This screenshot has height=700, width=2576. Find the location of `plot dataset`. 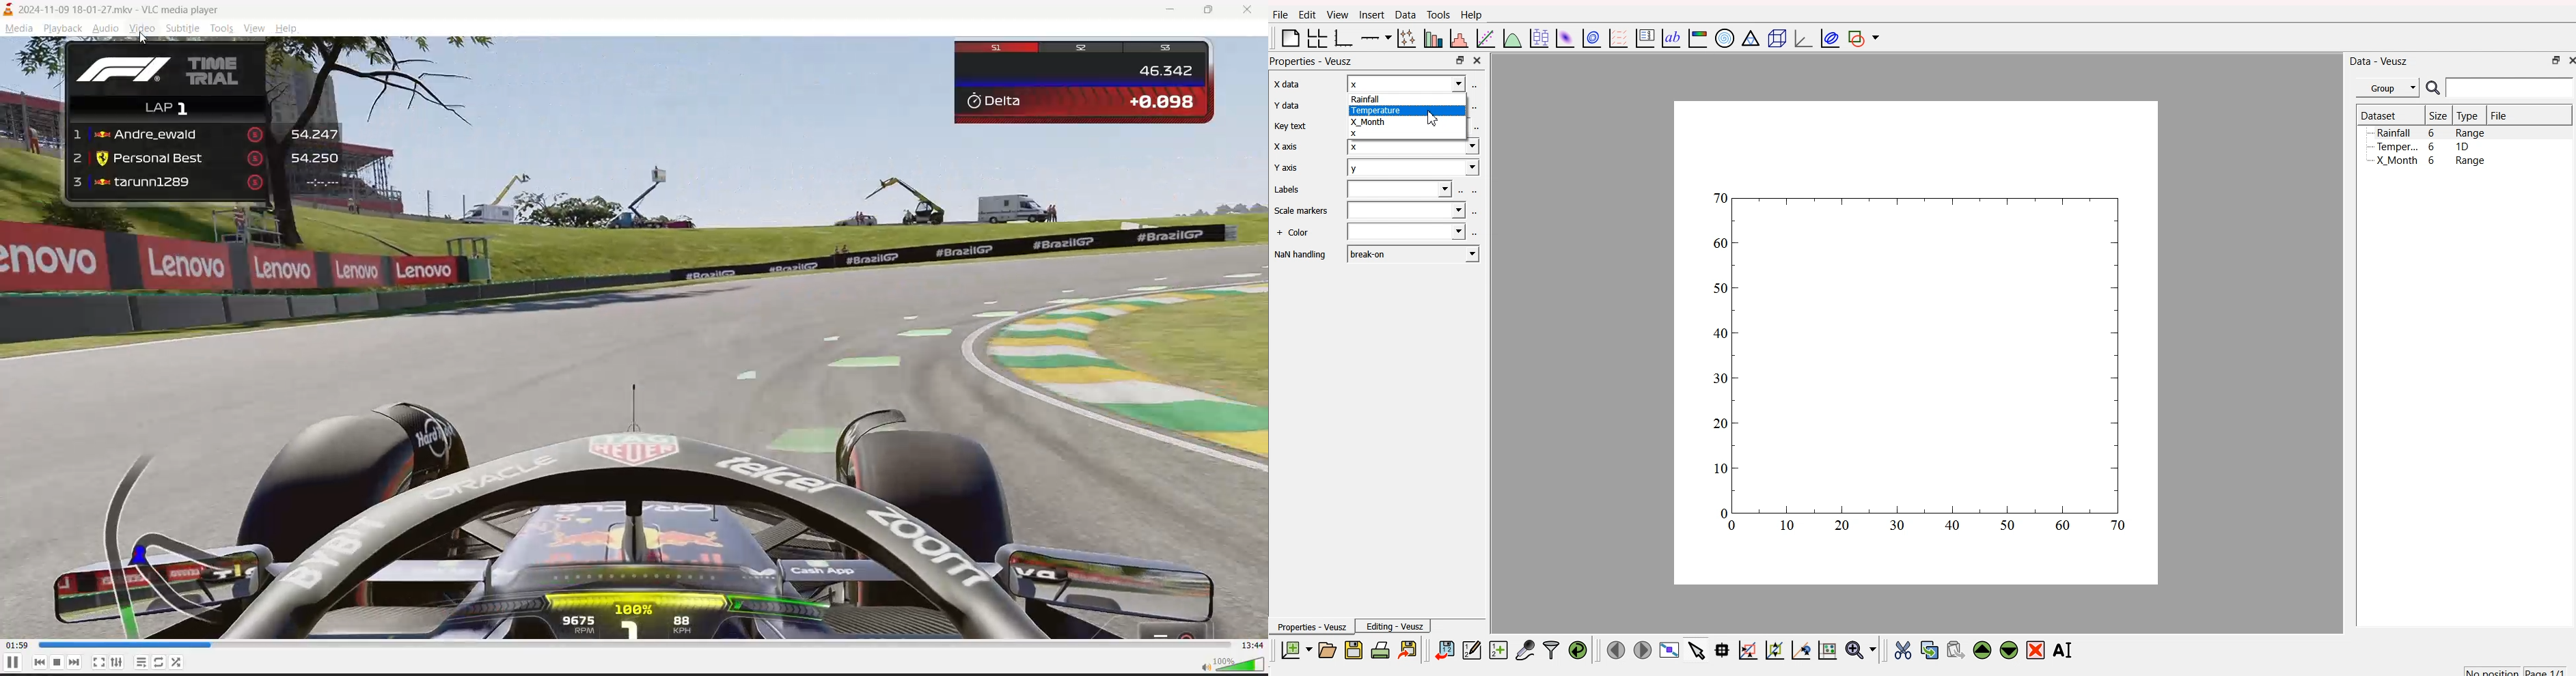

plot dataset is located at coordinates (1563, 38).